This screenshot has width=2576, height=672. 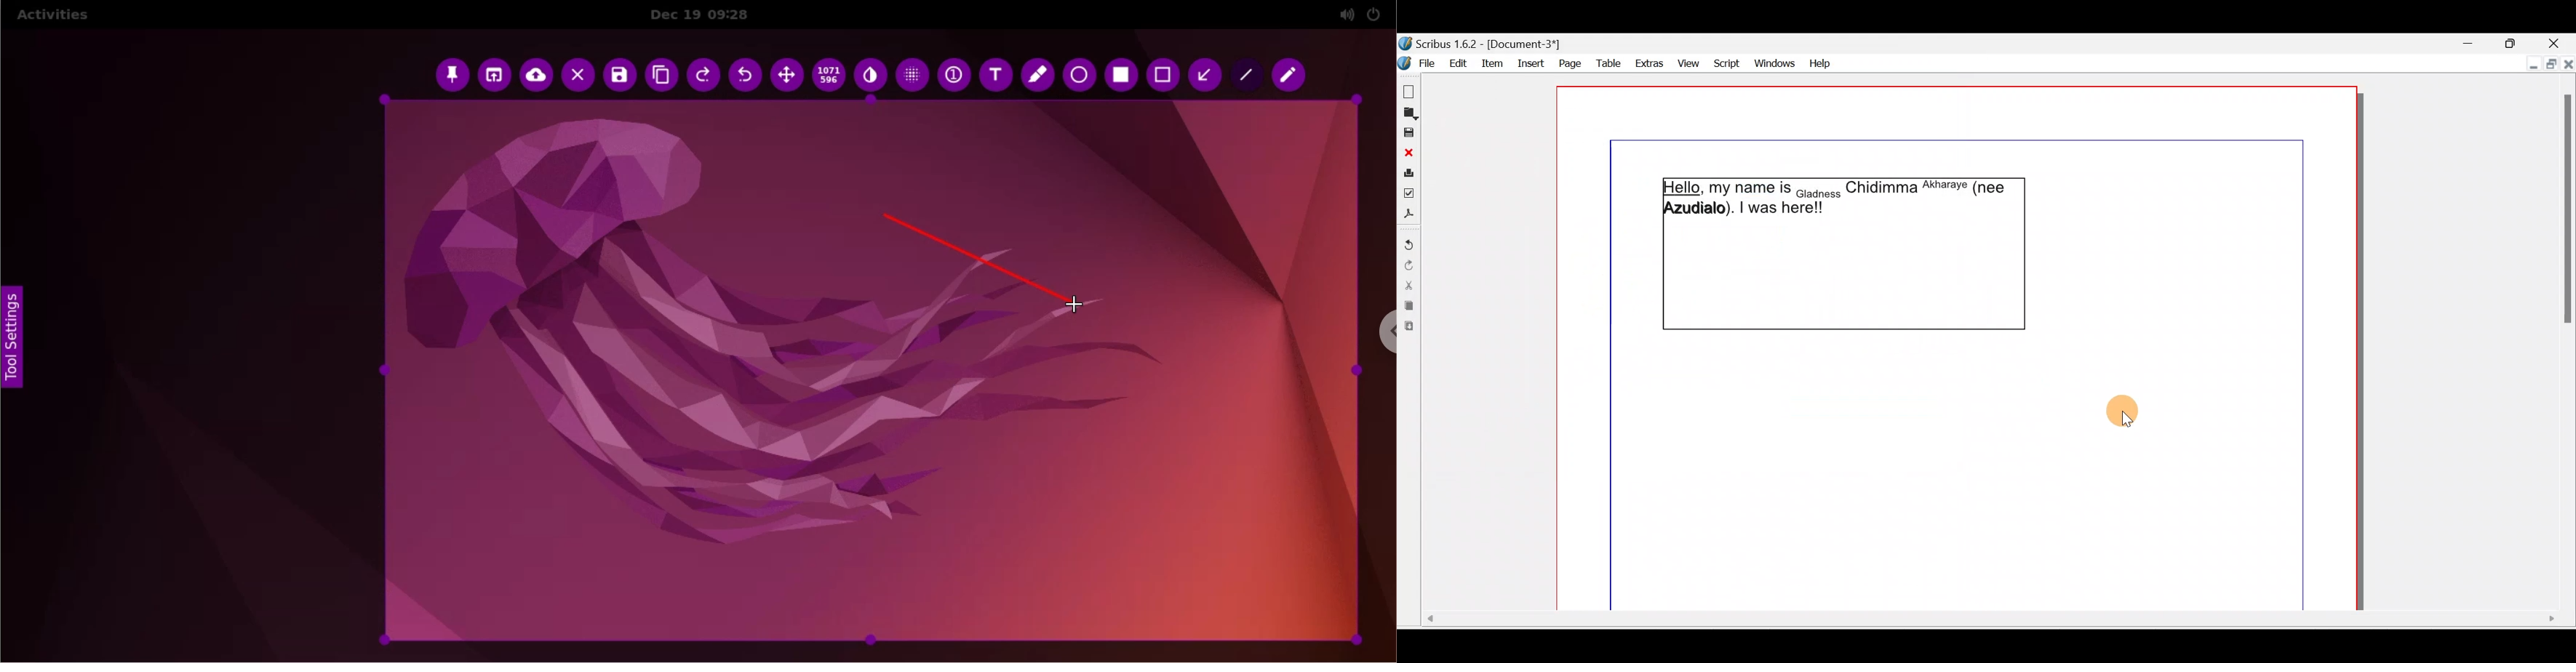 I want to click on line, so click(x=971, y=254).